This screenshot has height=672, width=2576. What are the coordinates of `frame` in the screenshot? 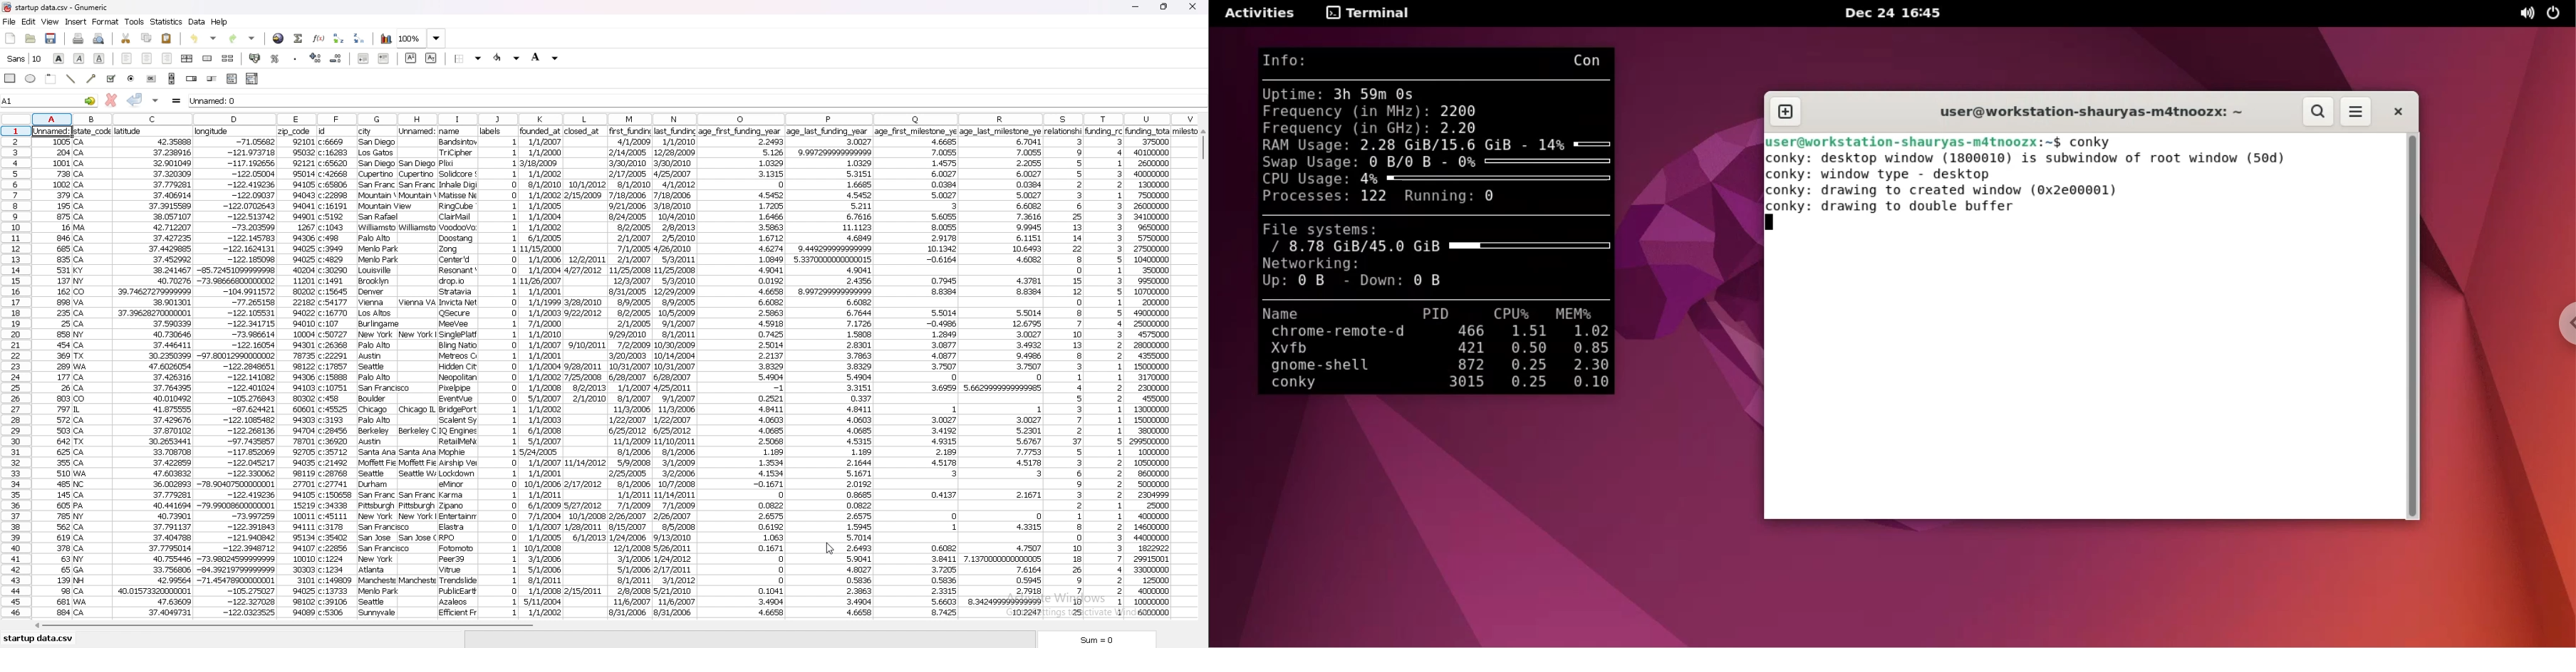 It's located at (52, 78).